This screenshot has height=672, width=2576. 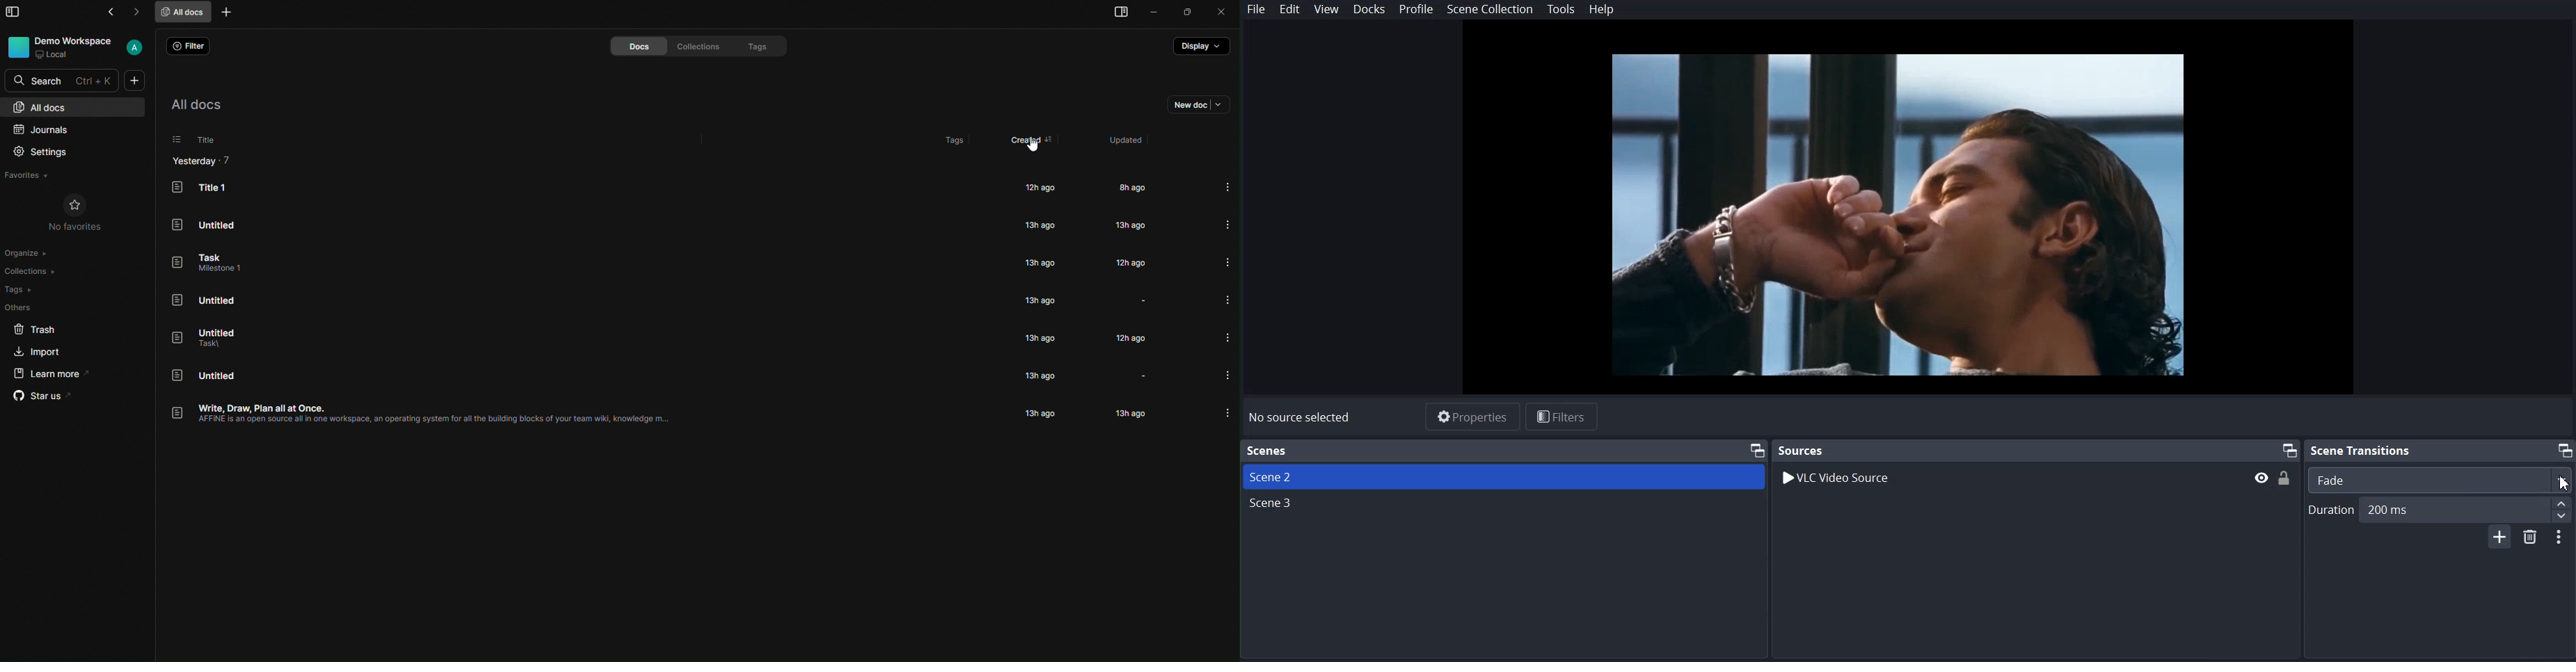 I want to click on Dock, so click(x=1369, y=10).